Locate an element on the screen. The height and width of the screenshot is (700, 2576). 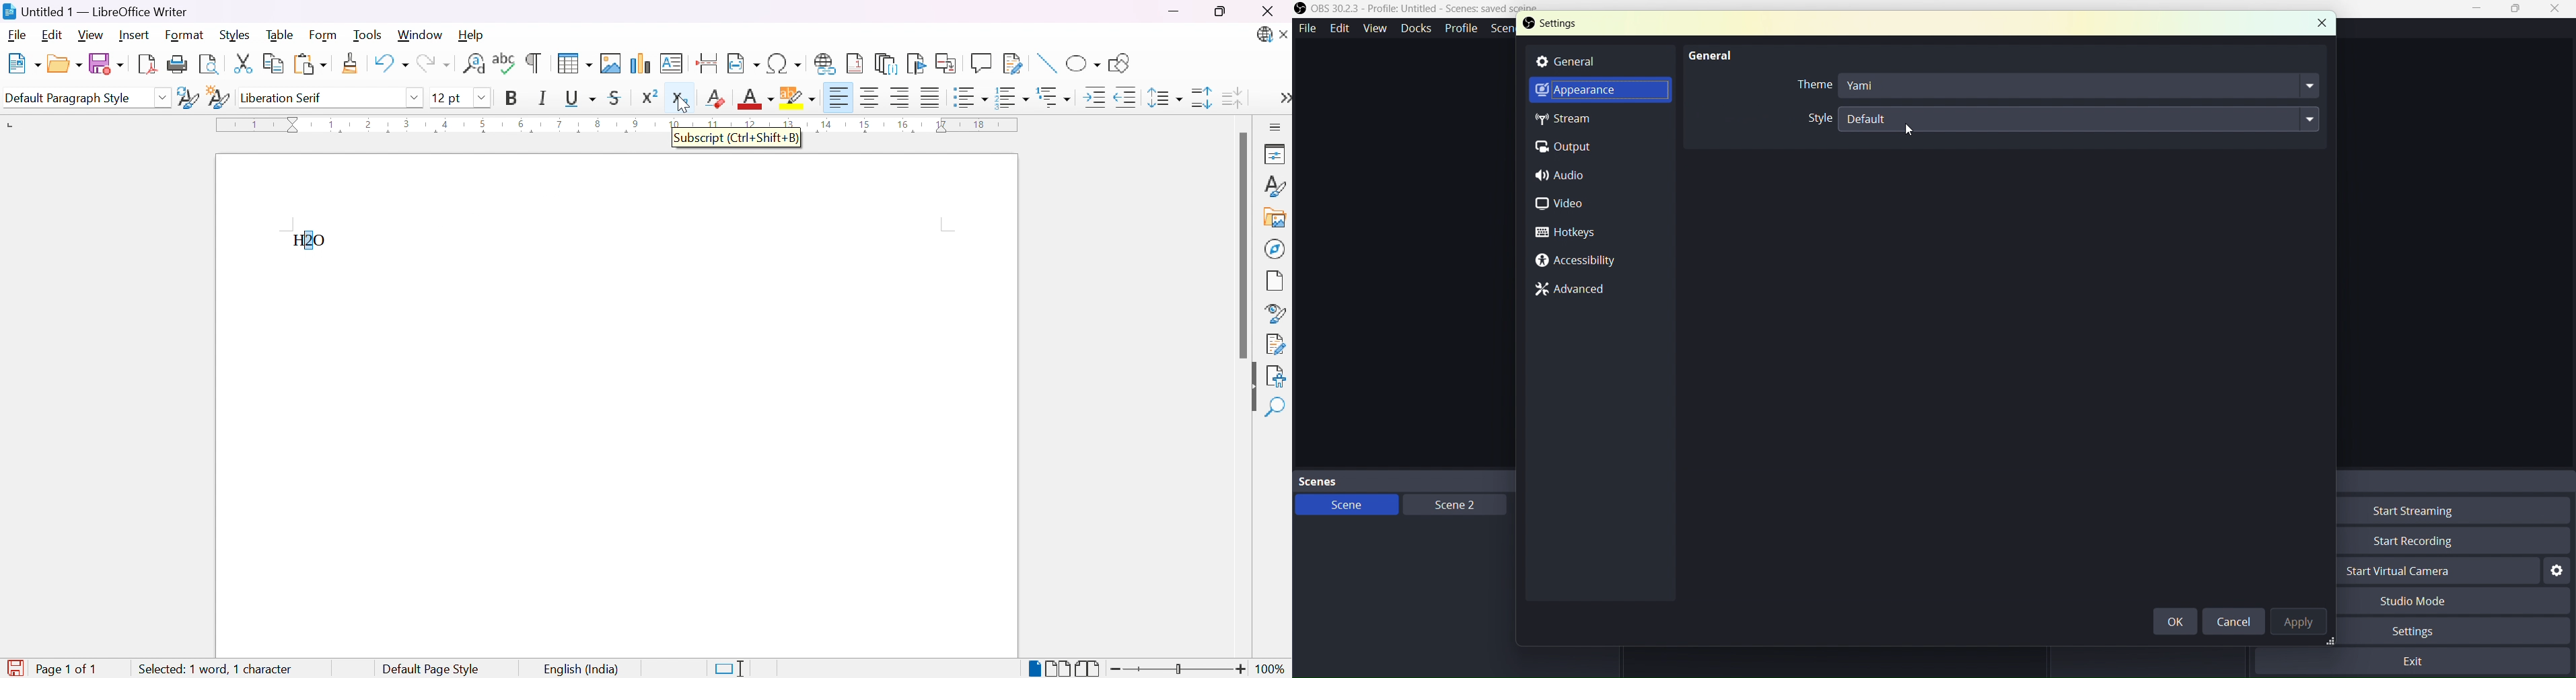
Style inspector is located at coordinates (1275, 314).